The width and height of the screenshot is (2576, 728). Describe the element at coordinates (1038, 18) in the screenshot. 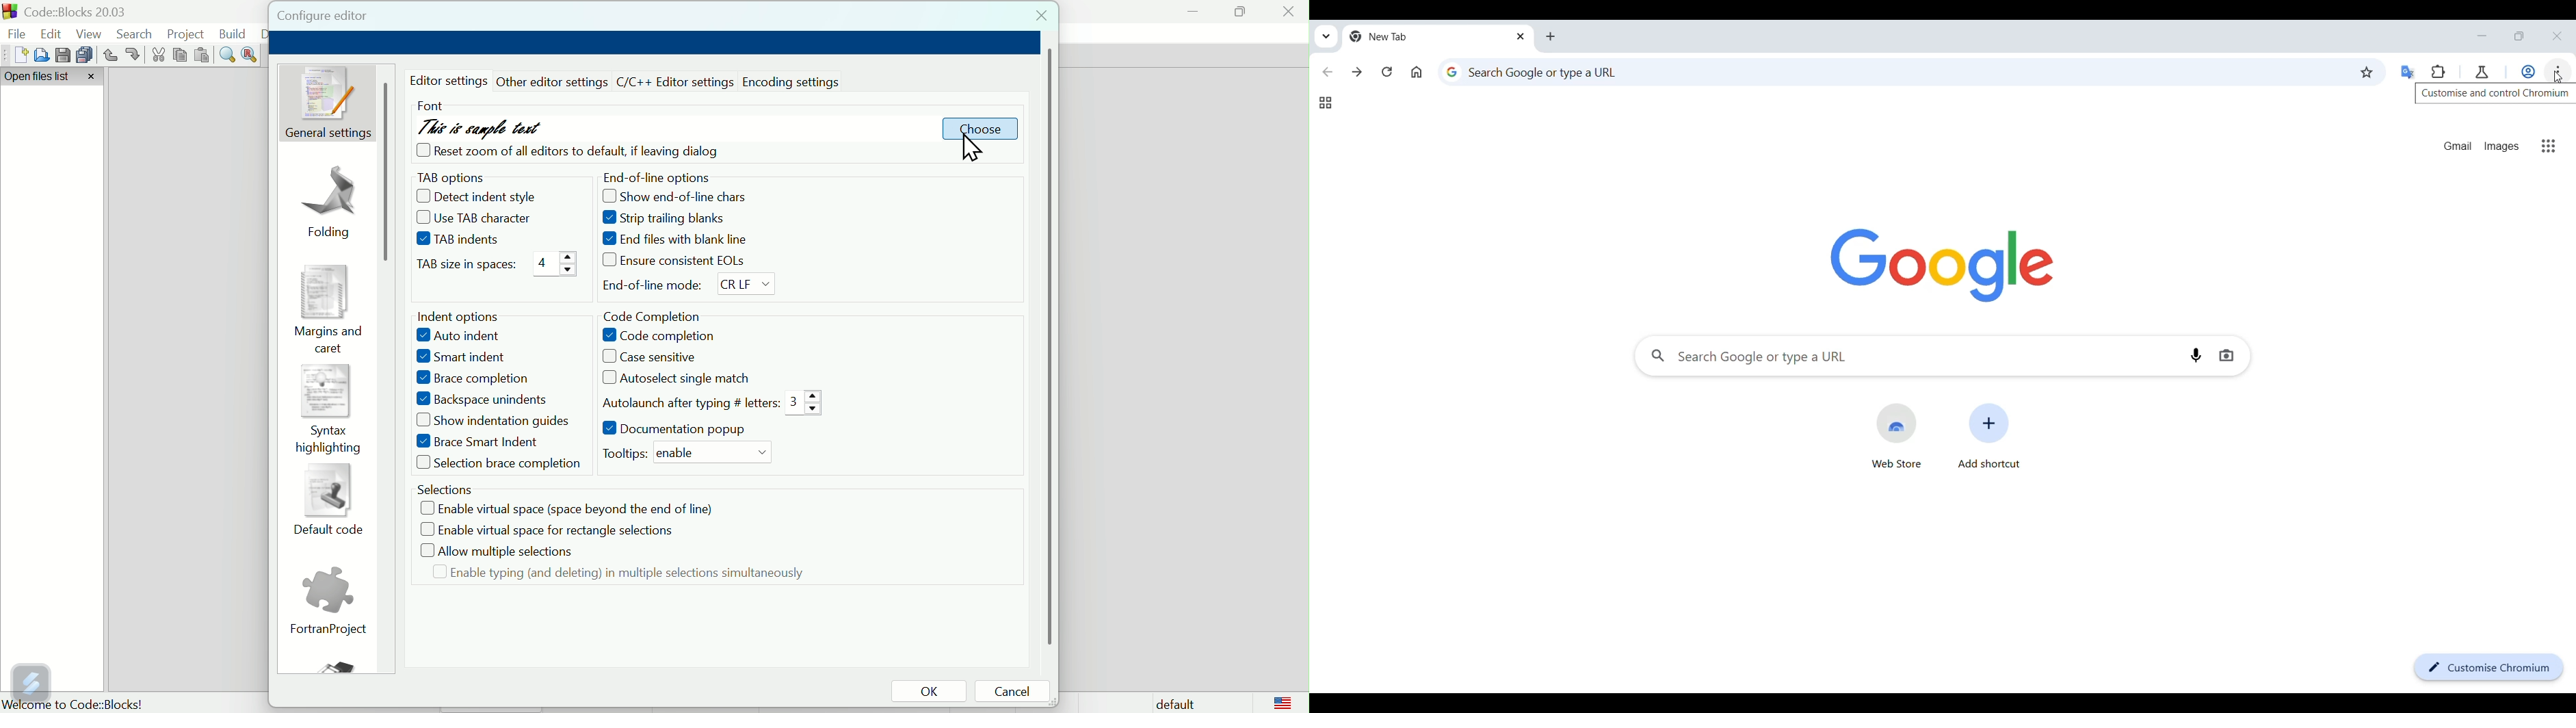

I see `Close` at that location.